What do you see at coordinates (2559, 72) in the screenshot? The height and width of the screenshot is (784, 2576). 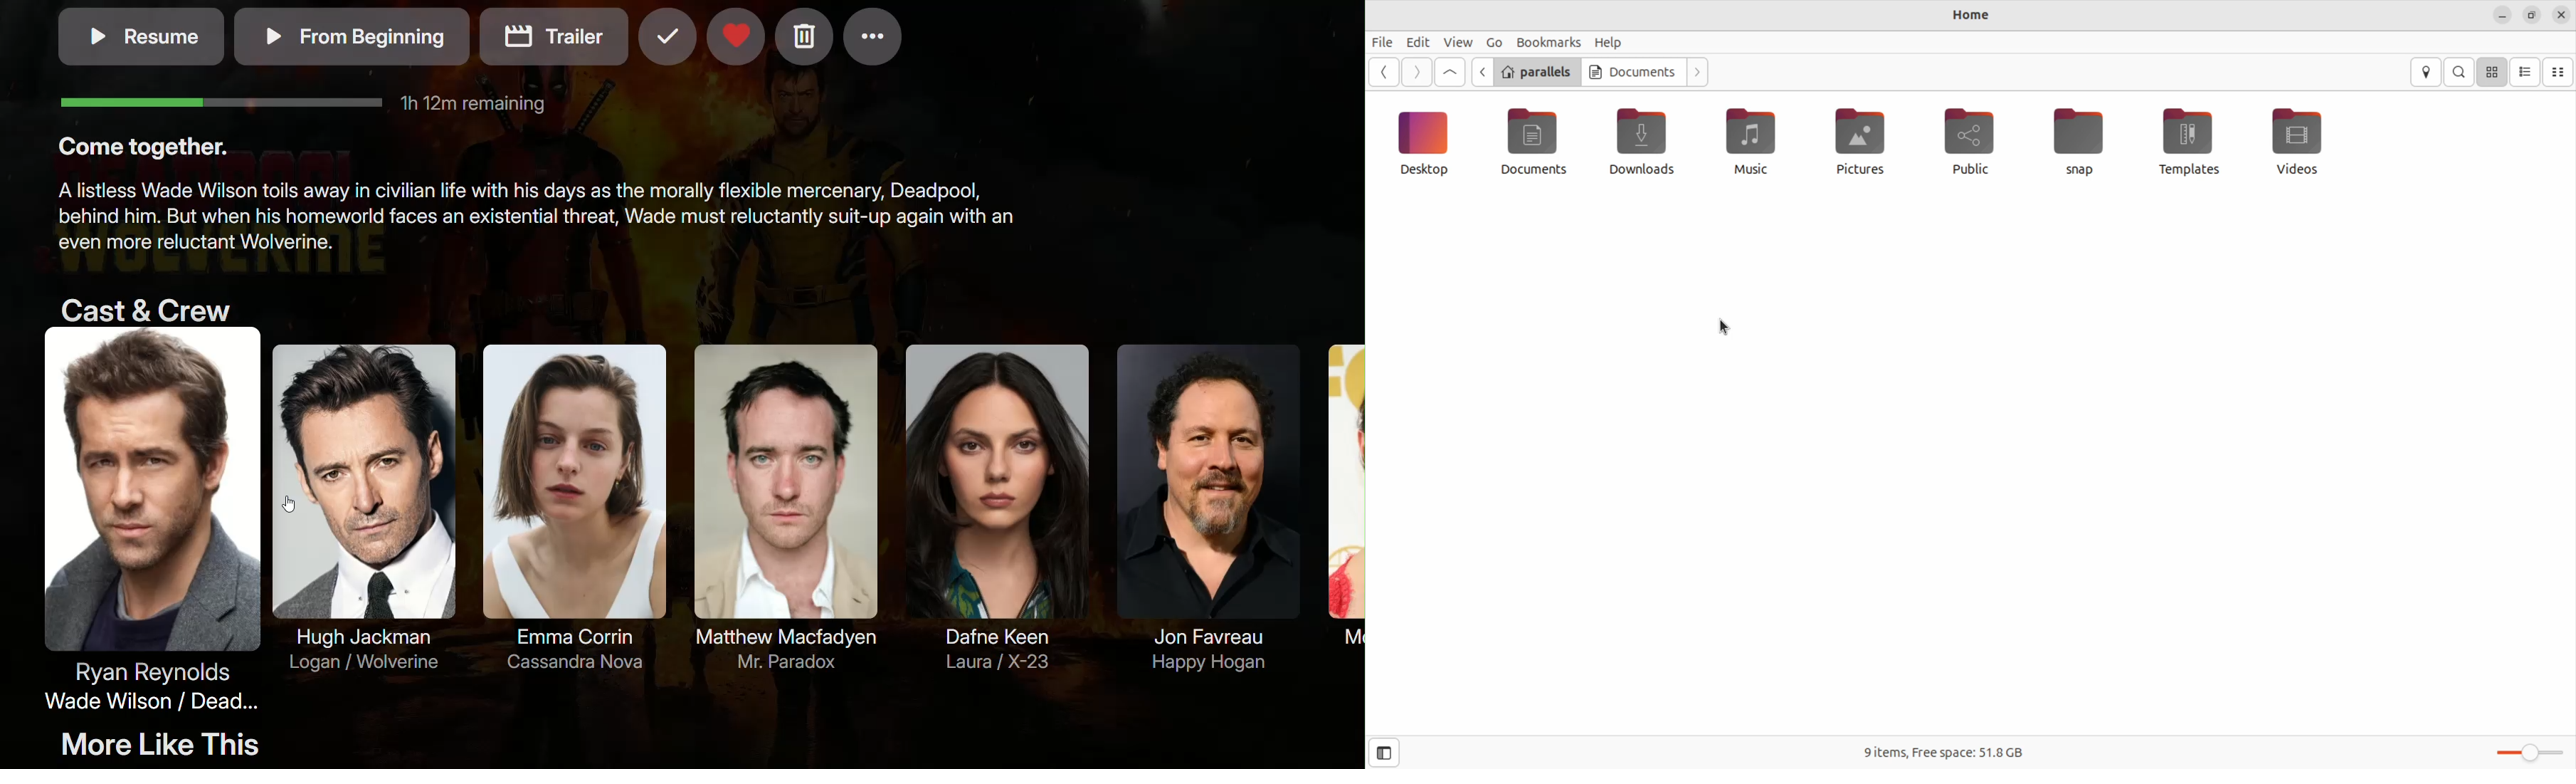 I see `compact view` at bounding box center [2559, 72].